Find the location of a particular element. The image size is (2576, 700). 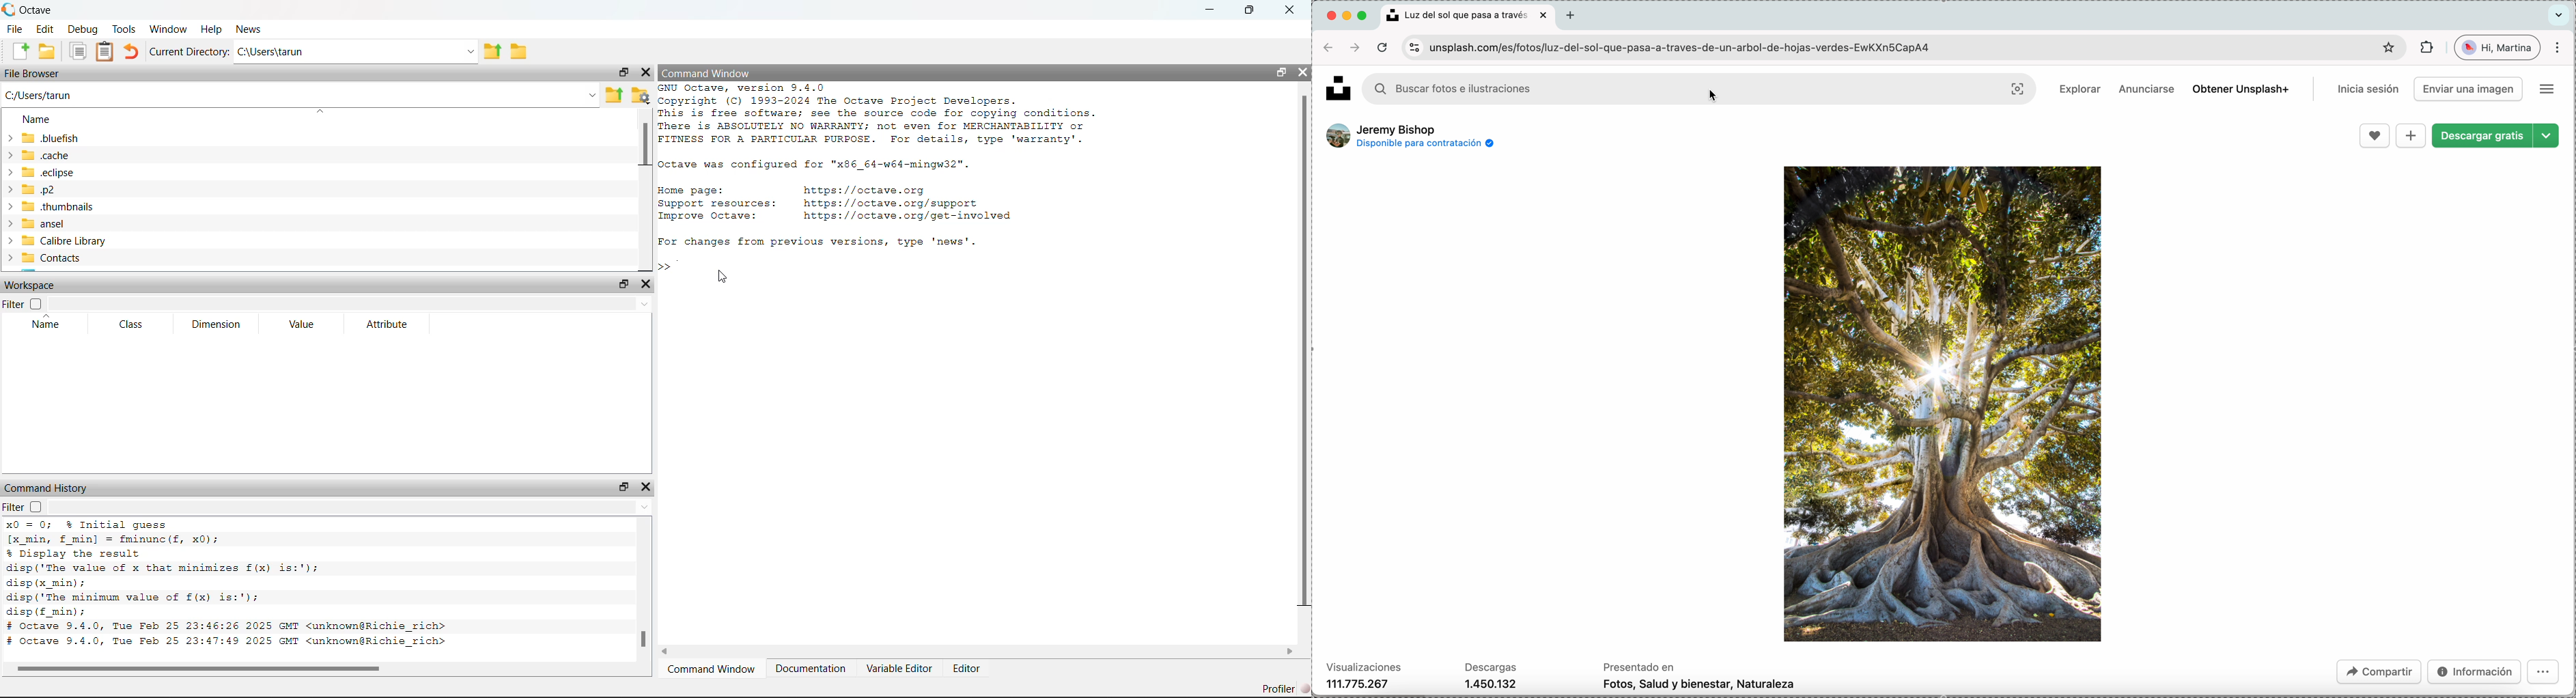

Filter is located at coordinates (29, 304).